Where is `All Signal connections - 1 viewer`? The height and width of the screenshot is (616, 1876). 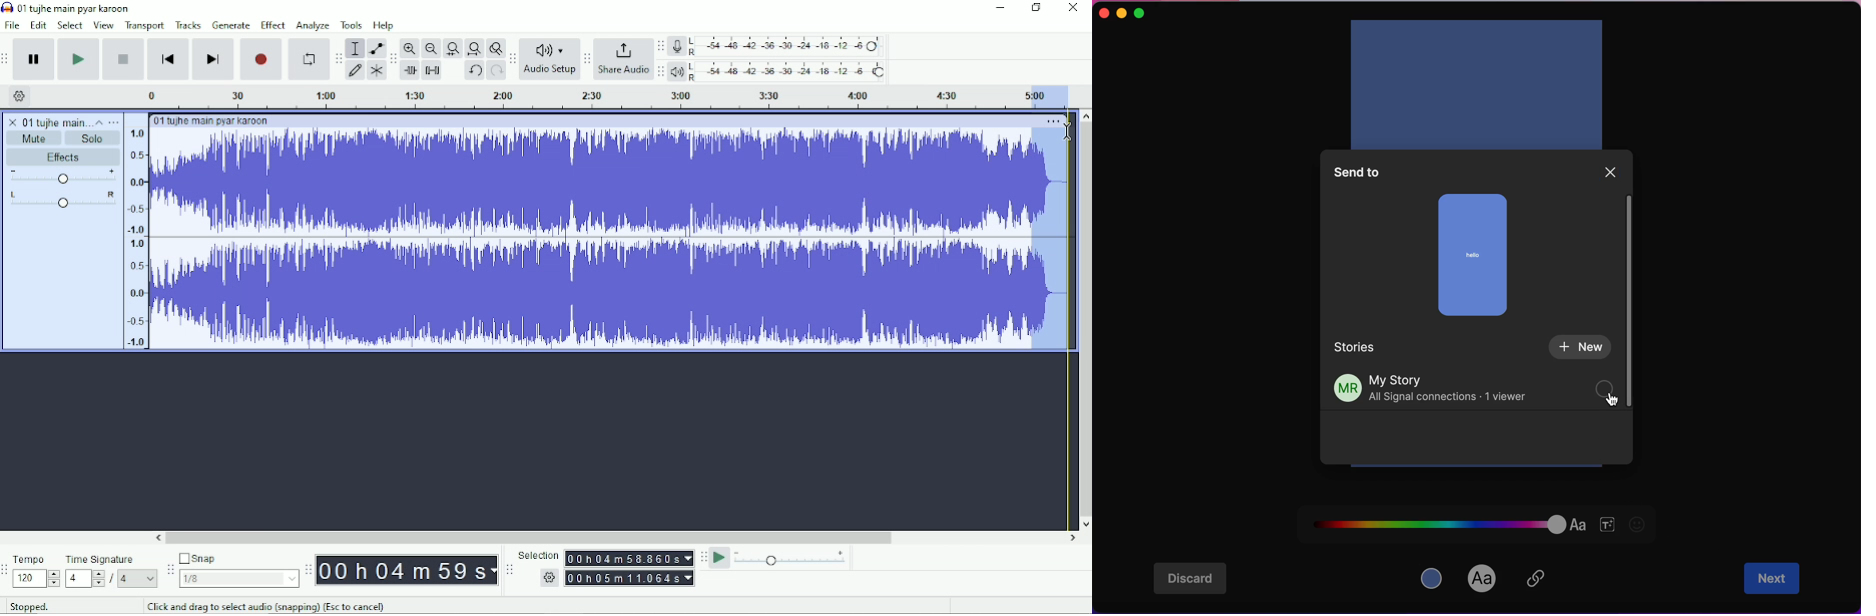 All Signal connections - 1 viewer is located at coordinates (1449, 398).